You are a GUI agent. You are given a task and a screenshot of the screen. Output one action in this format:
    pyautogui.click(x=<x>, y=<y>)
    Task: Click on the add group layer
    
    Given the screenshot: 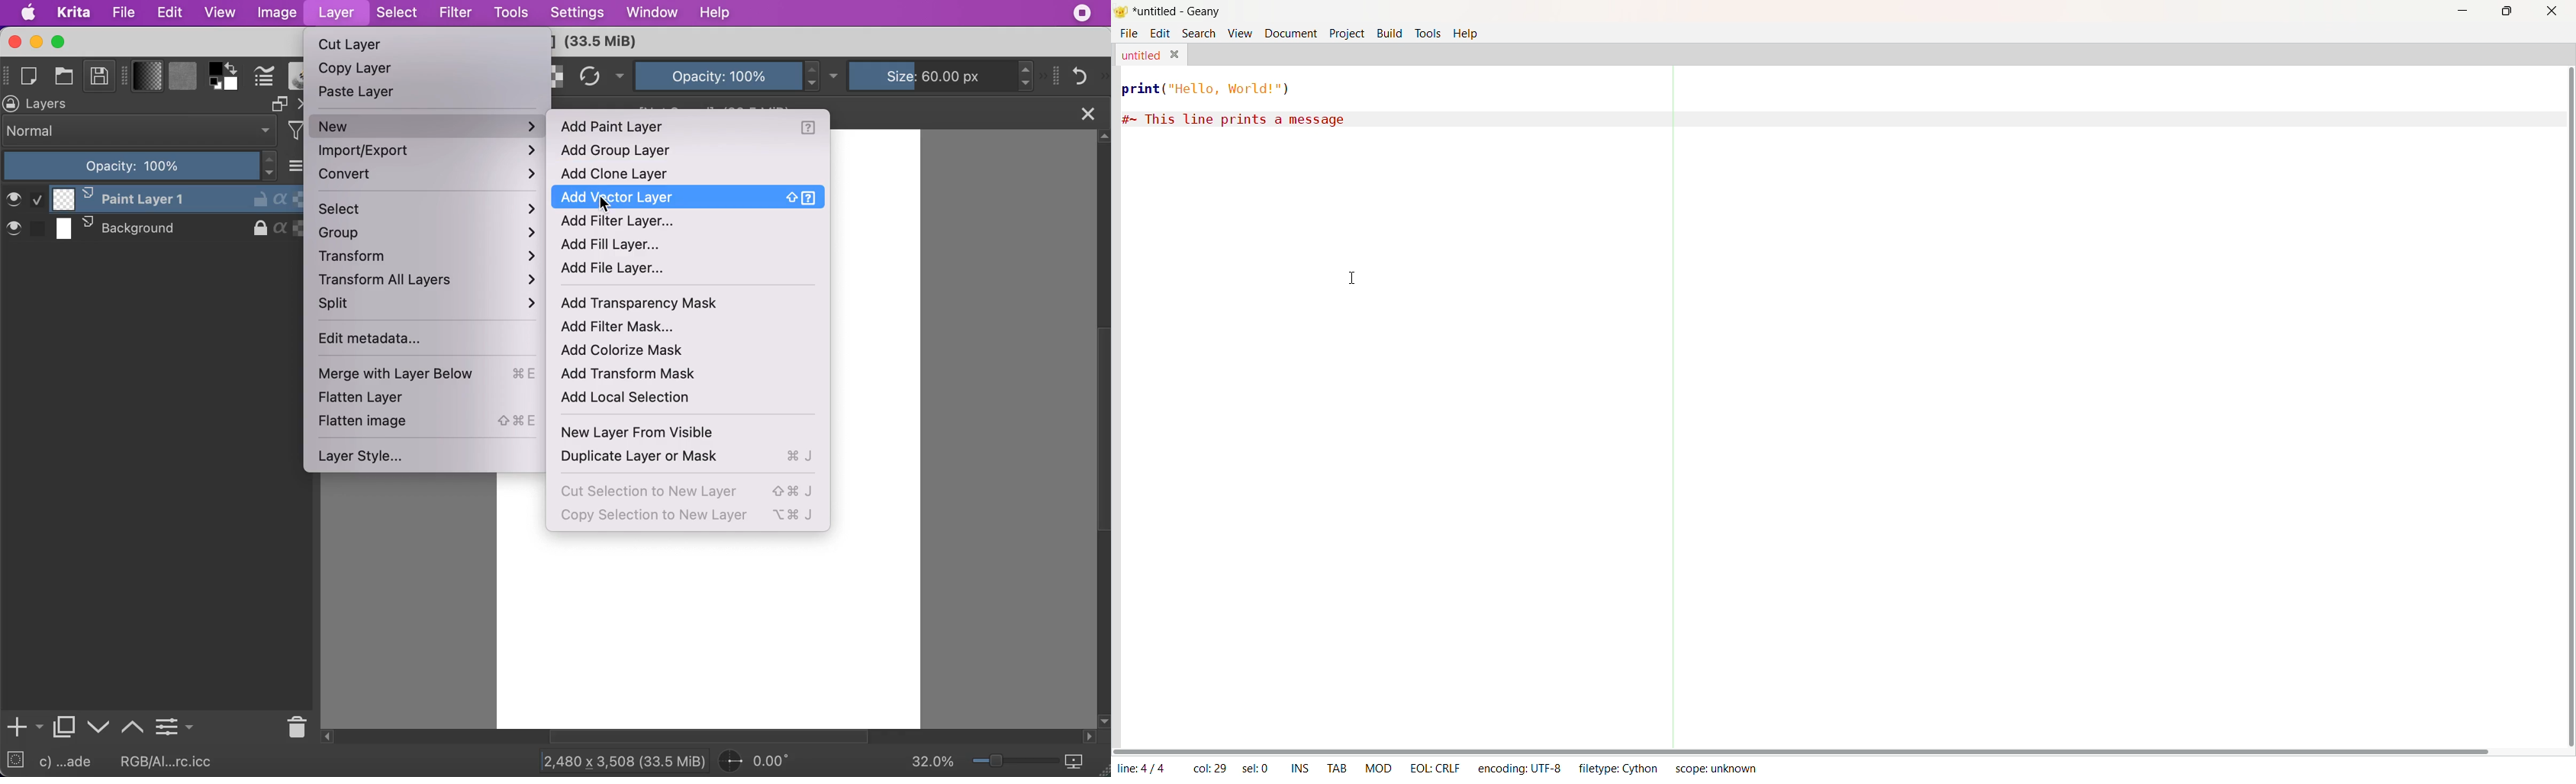 What is the action you would take?
    pyautogui.click(x=644, y=151)
    